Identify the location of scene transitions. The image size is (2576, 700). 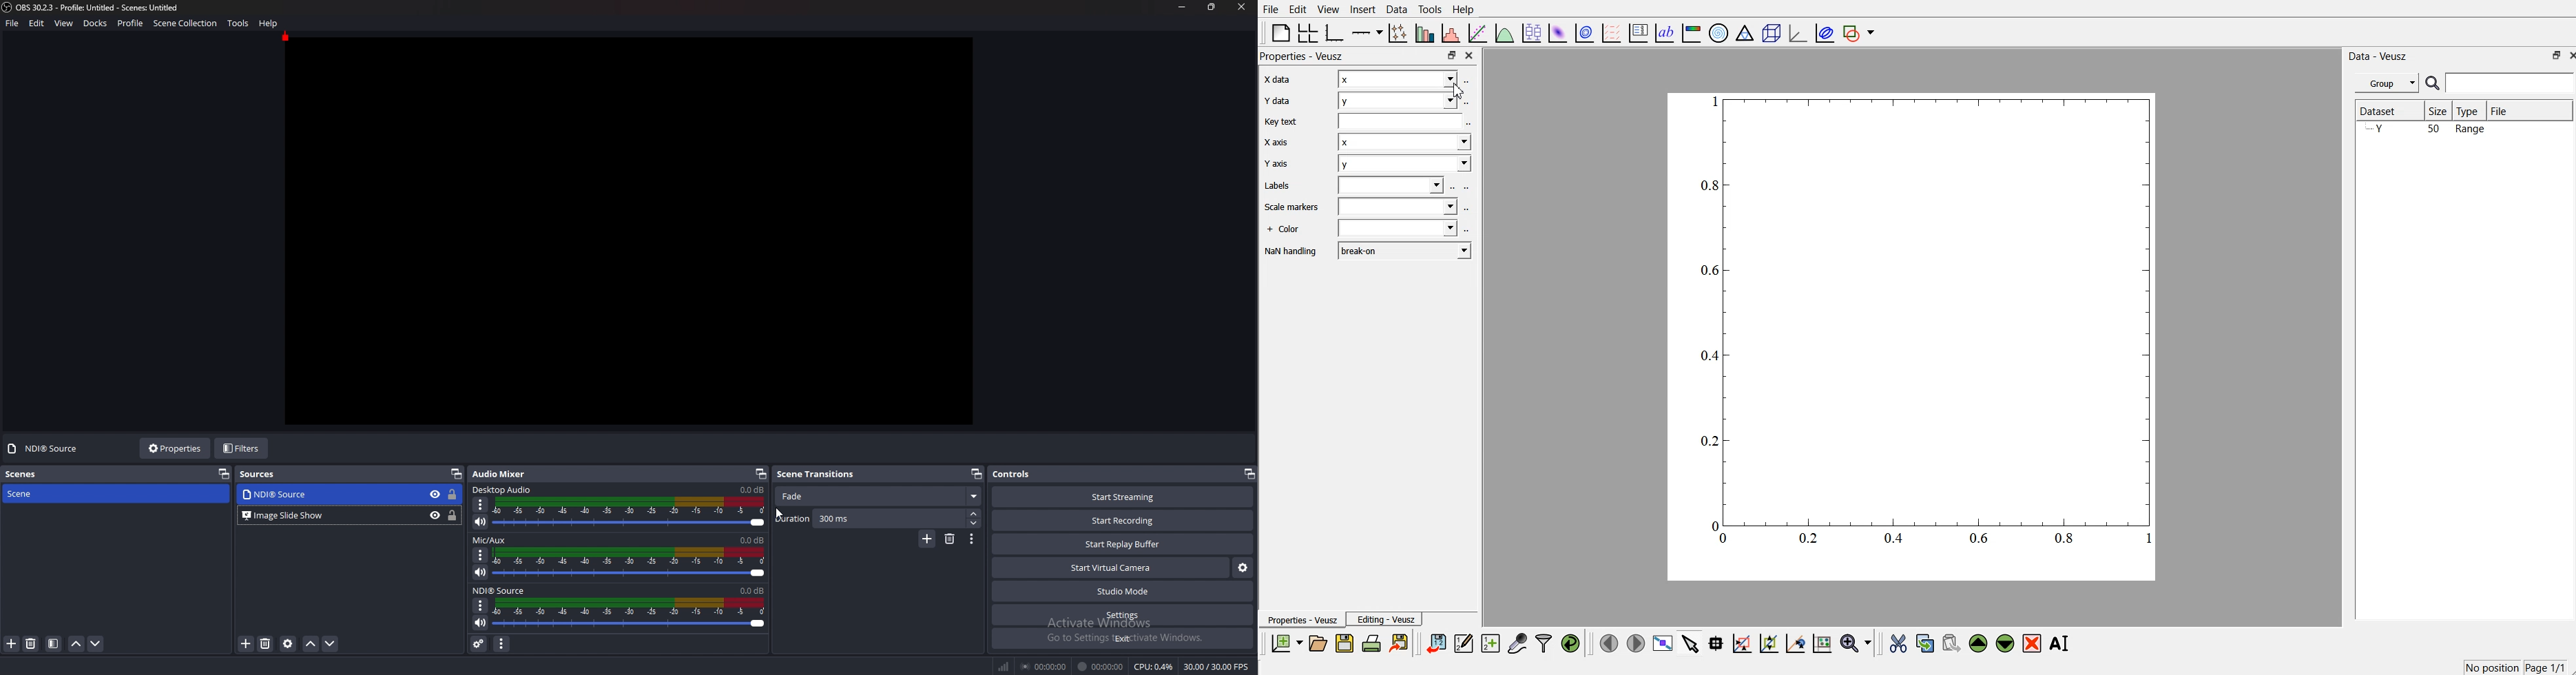
(819, 474).